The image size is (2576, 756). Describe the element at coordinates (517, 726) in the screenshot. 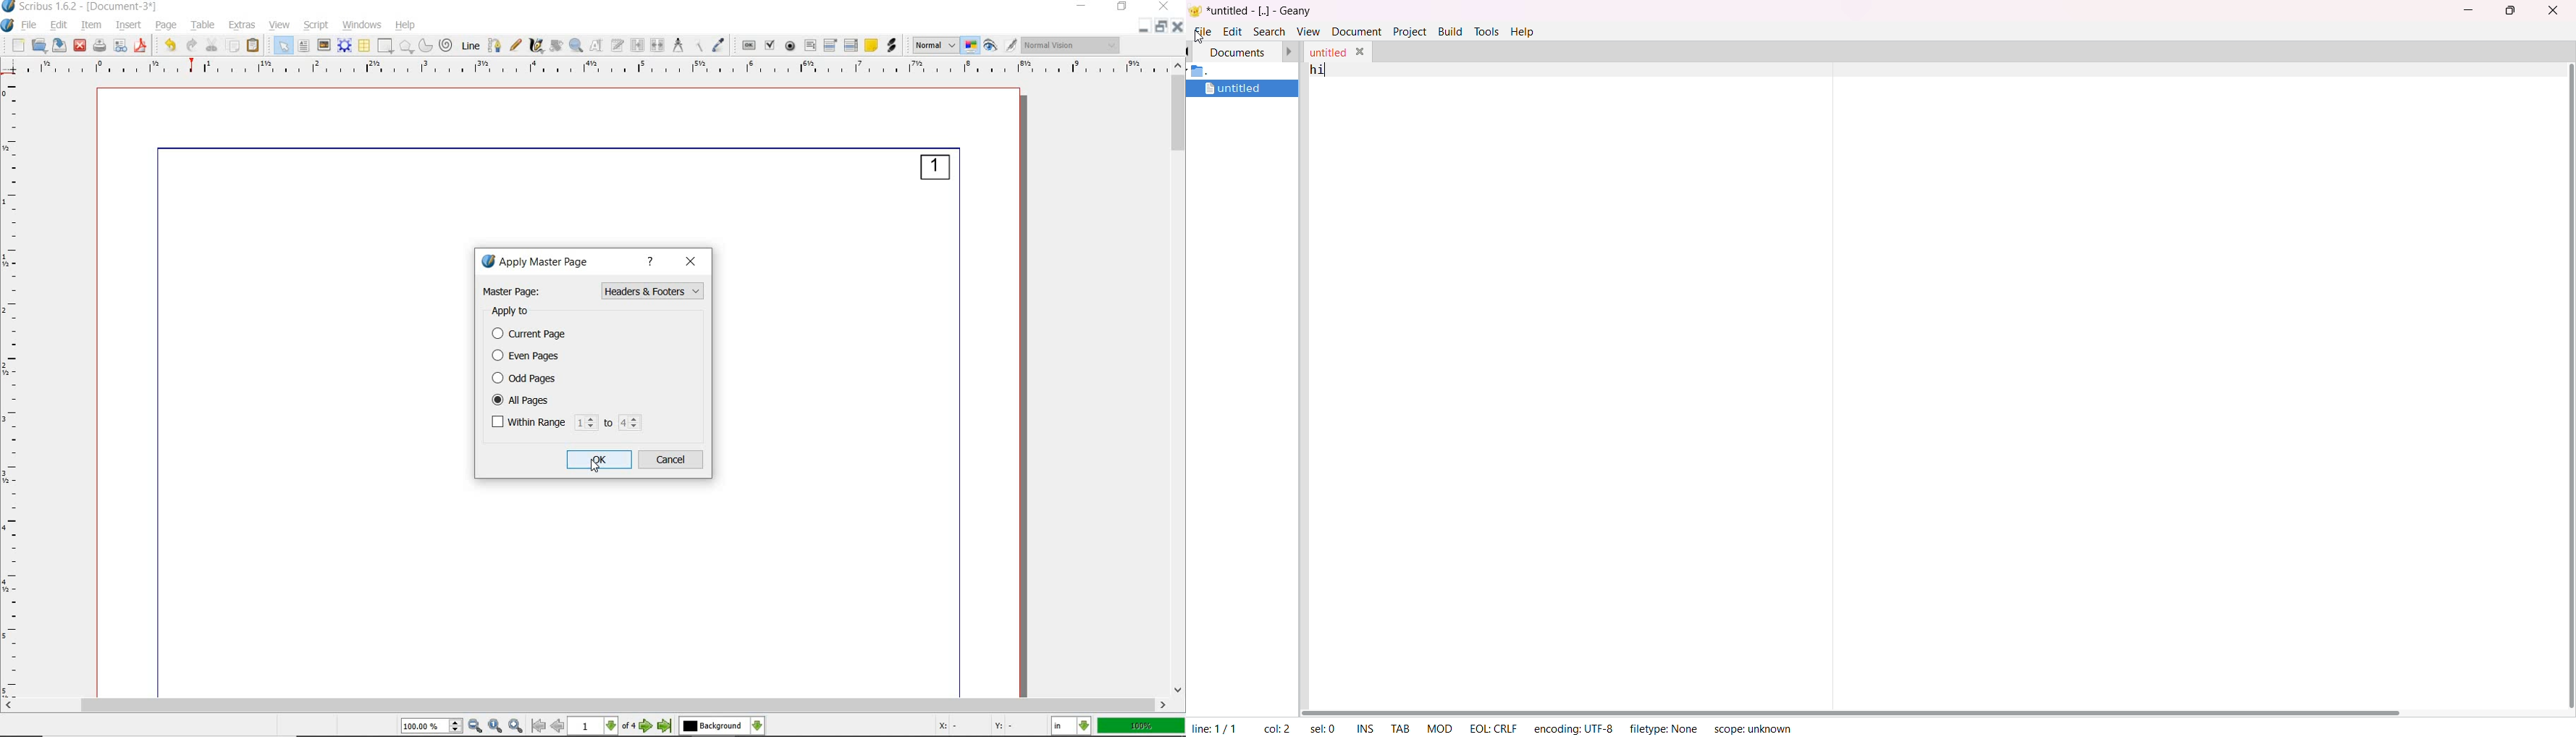

I see `zoom in` at that location.